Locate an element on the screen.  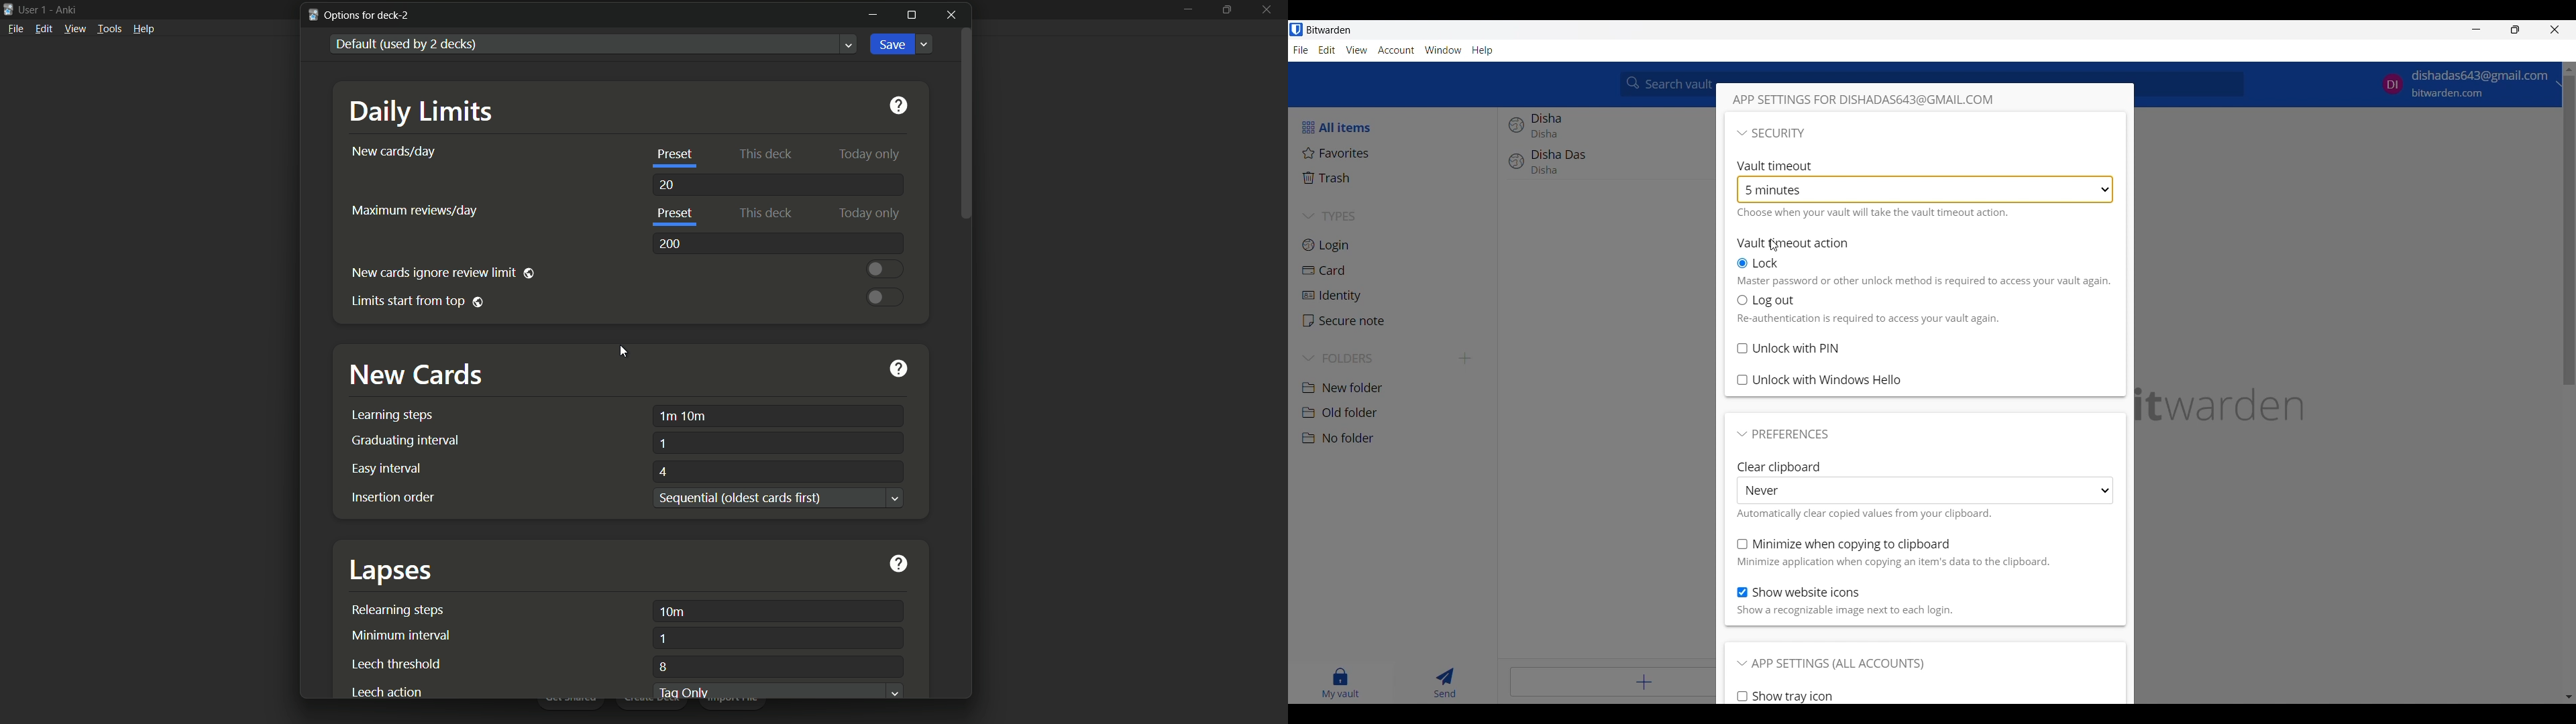
Dropdown is located at coordinates (849, 44).